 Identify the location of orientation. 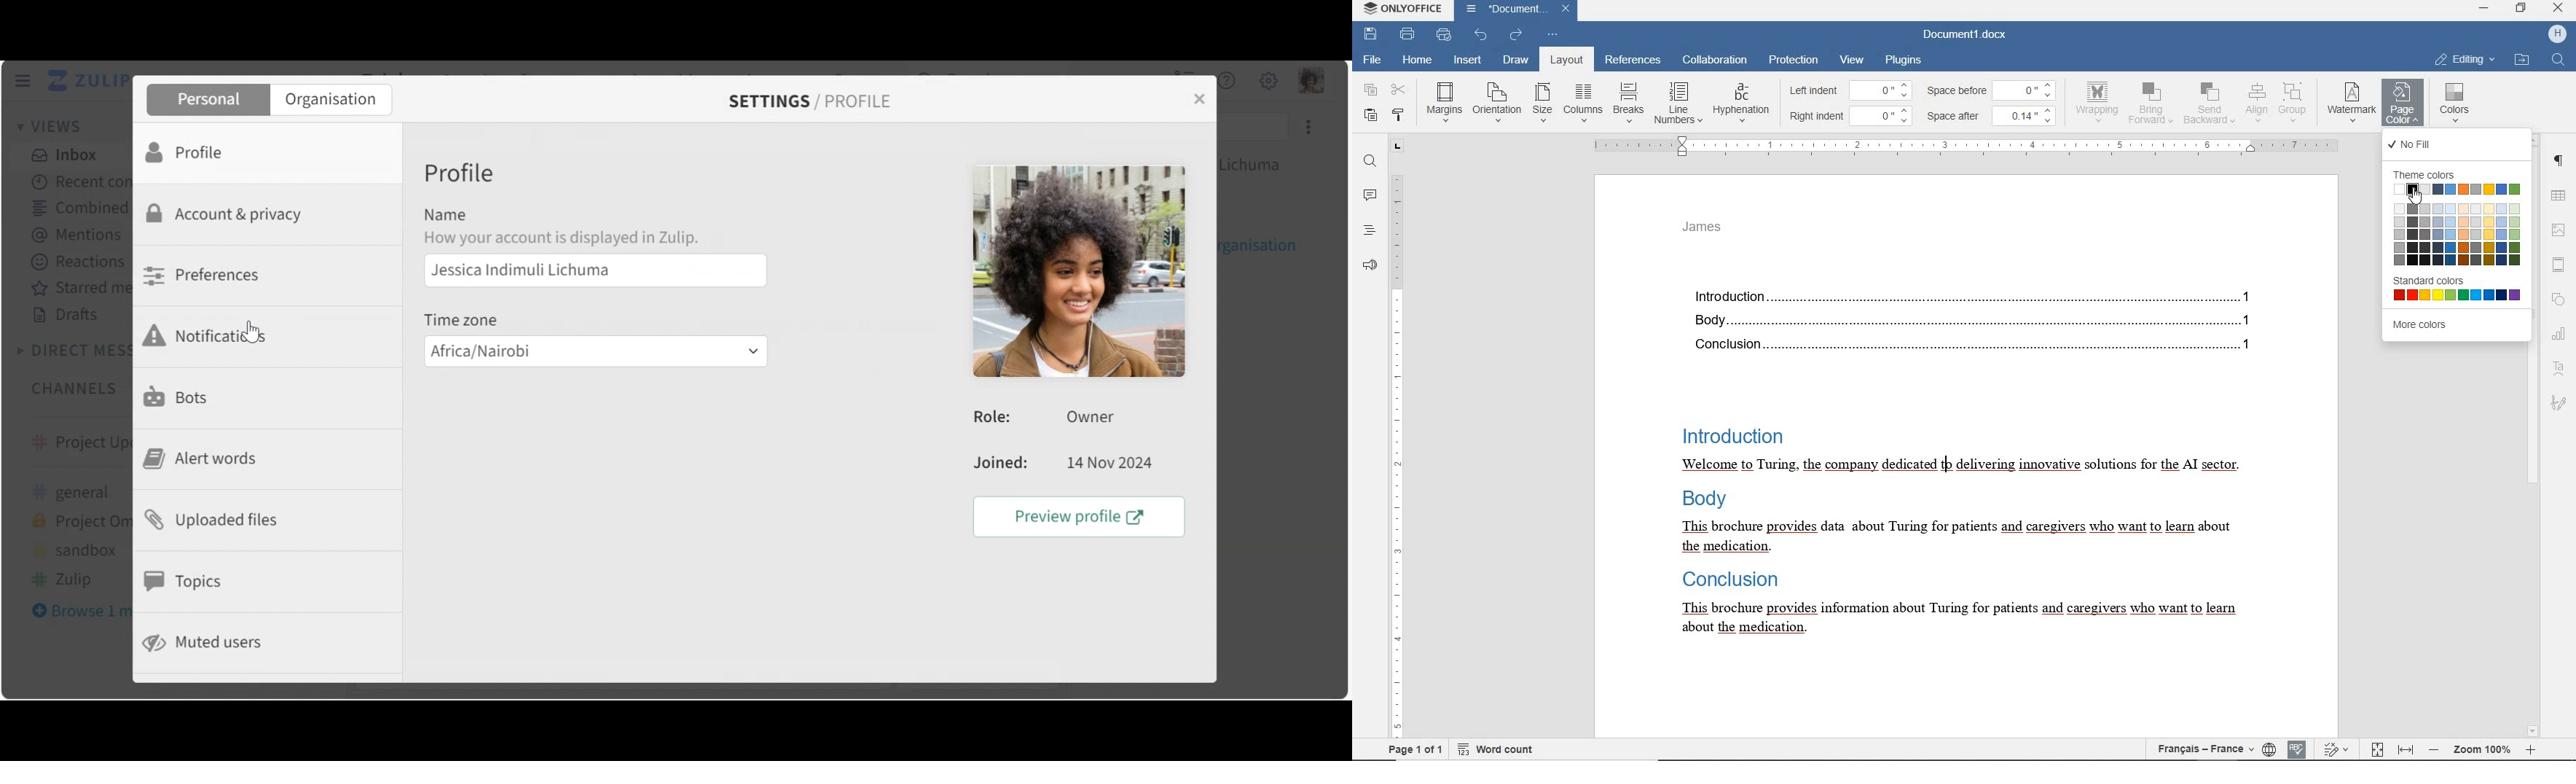
(1496, 101).